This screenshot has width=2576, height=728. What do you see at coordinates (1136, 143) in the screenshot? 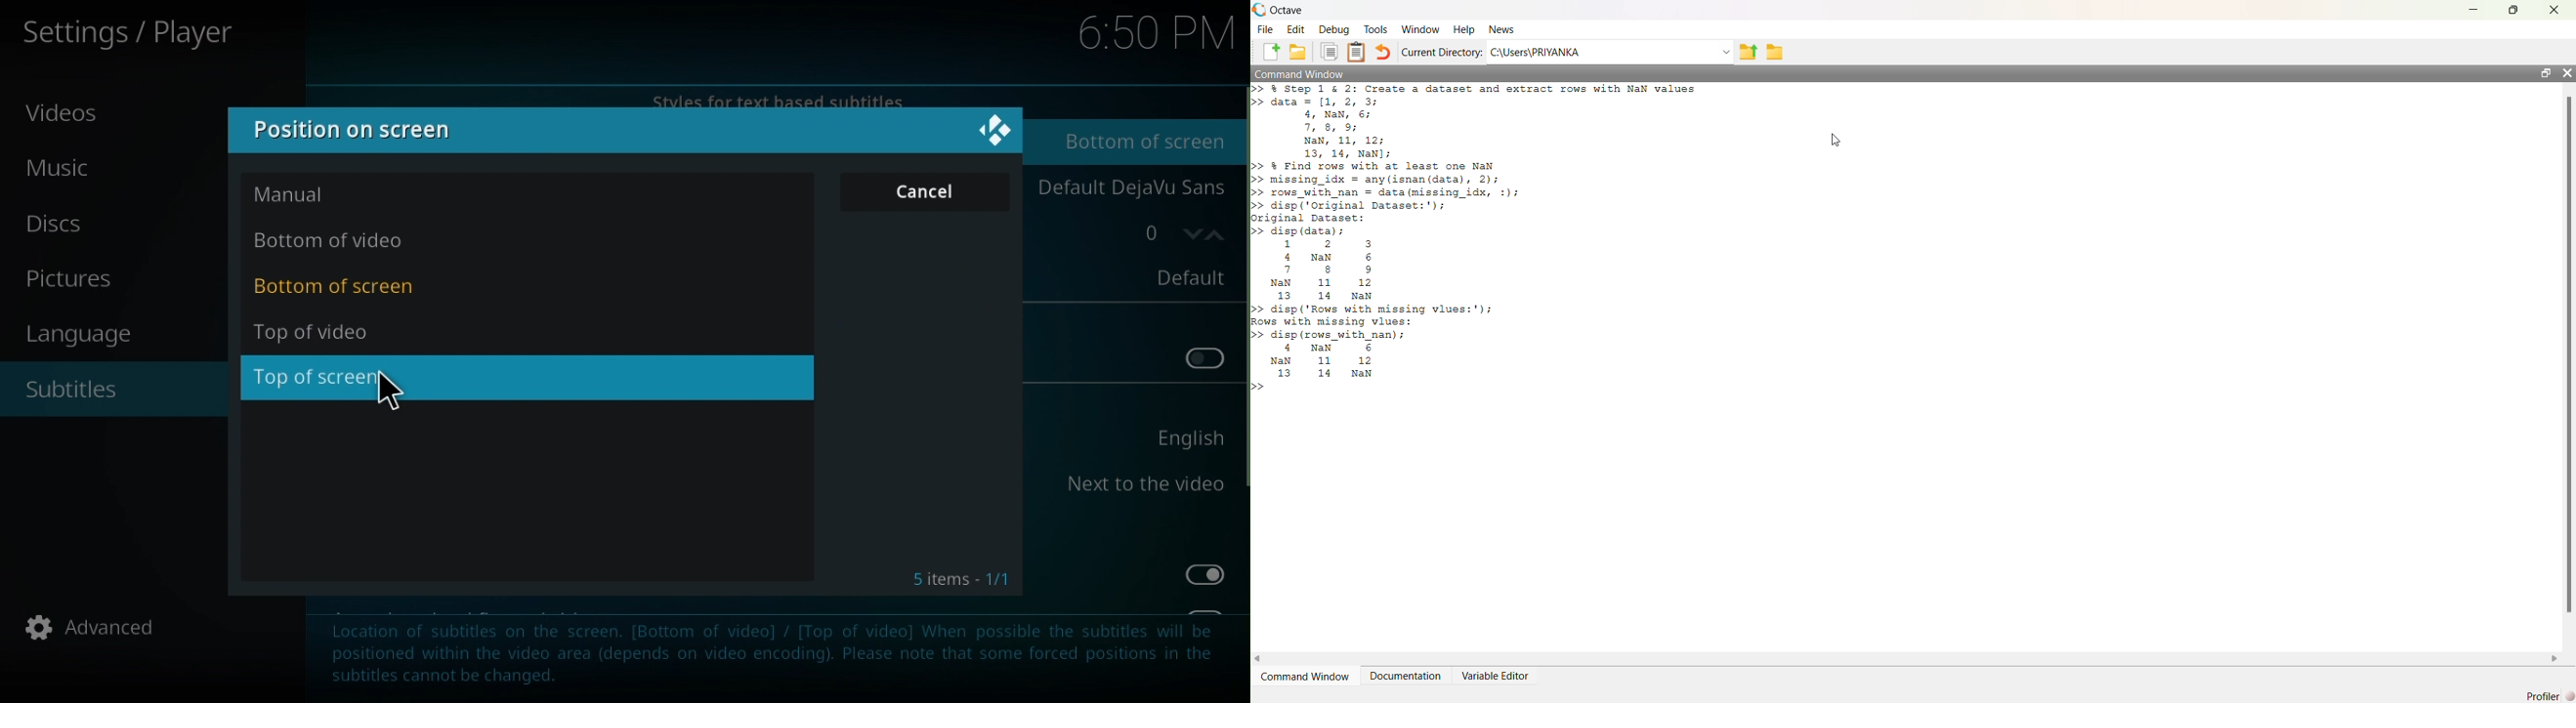
I see `Bottom of screen` at bounding box center [1136, 143].